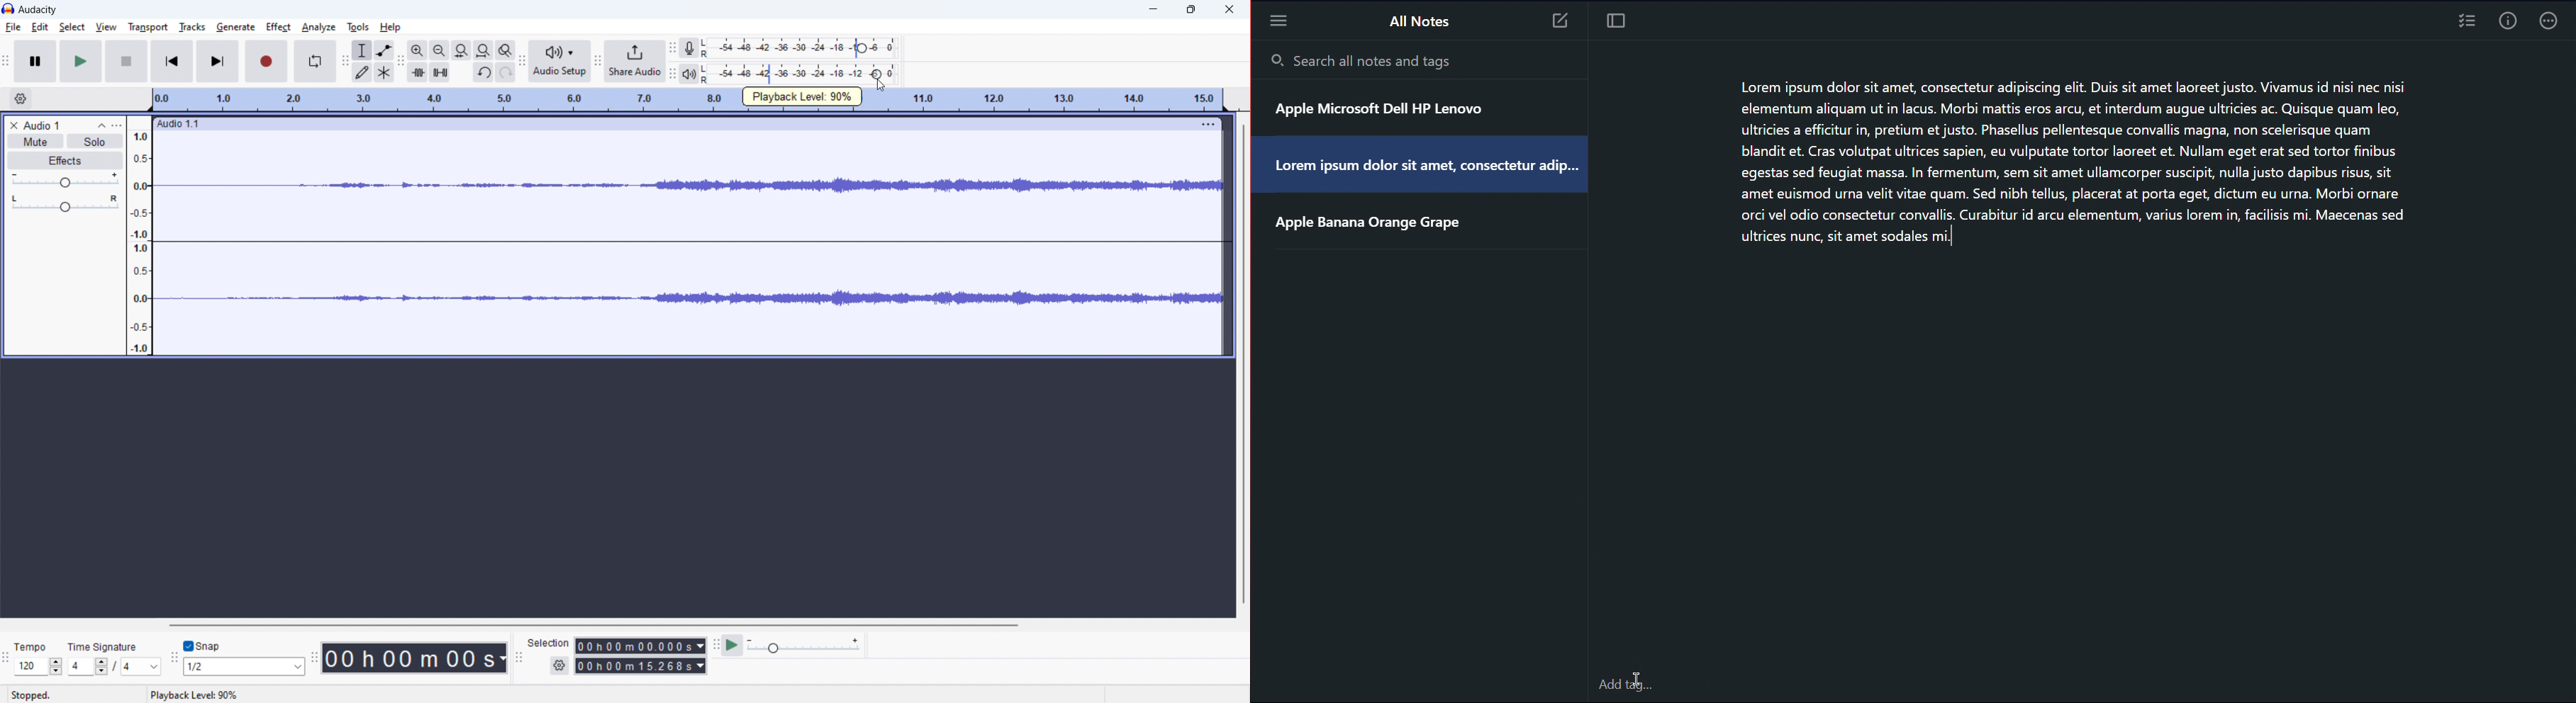 Image resolution: width=2576 pixels, height=728 pixels. I want to click on transport, so click(148, 27).